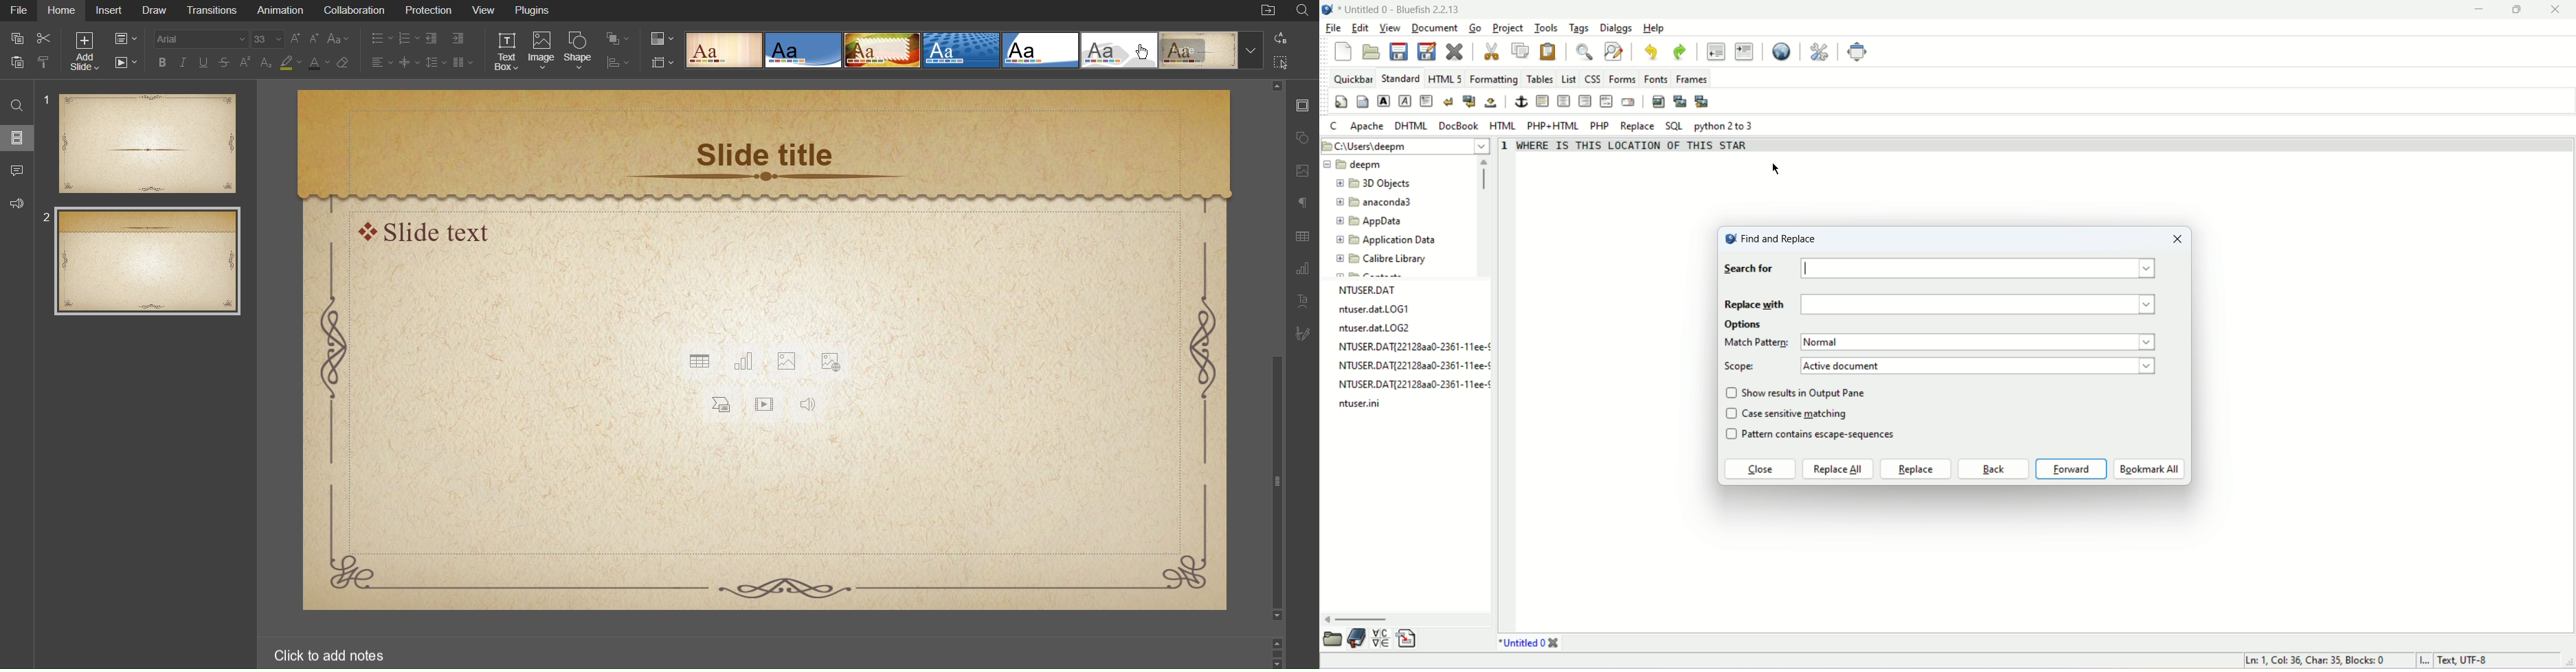 This screenshot has height=672, width=2576. Describe the element at coordinates (1522, 642) in the screenshot. I see `Untitled` at that location.